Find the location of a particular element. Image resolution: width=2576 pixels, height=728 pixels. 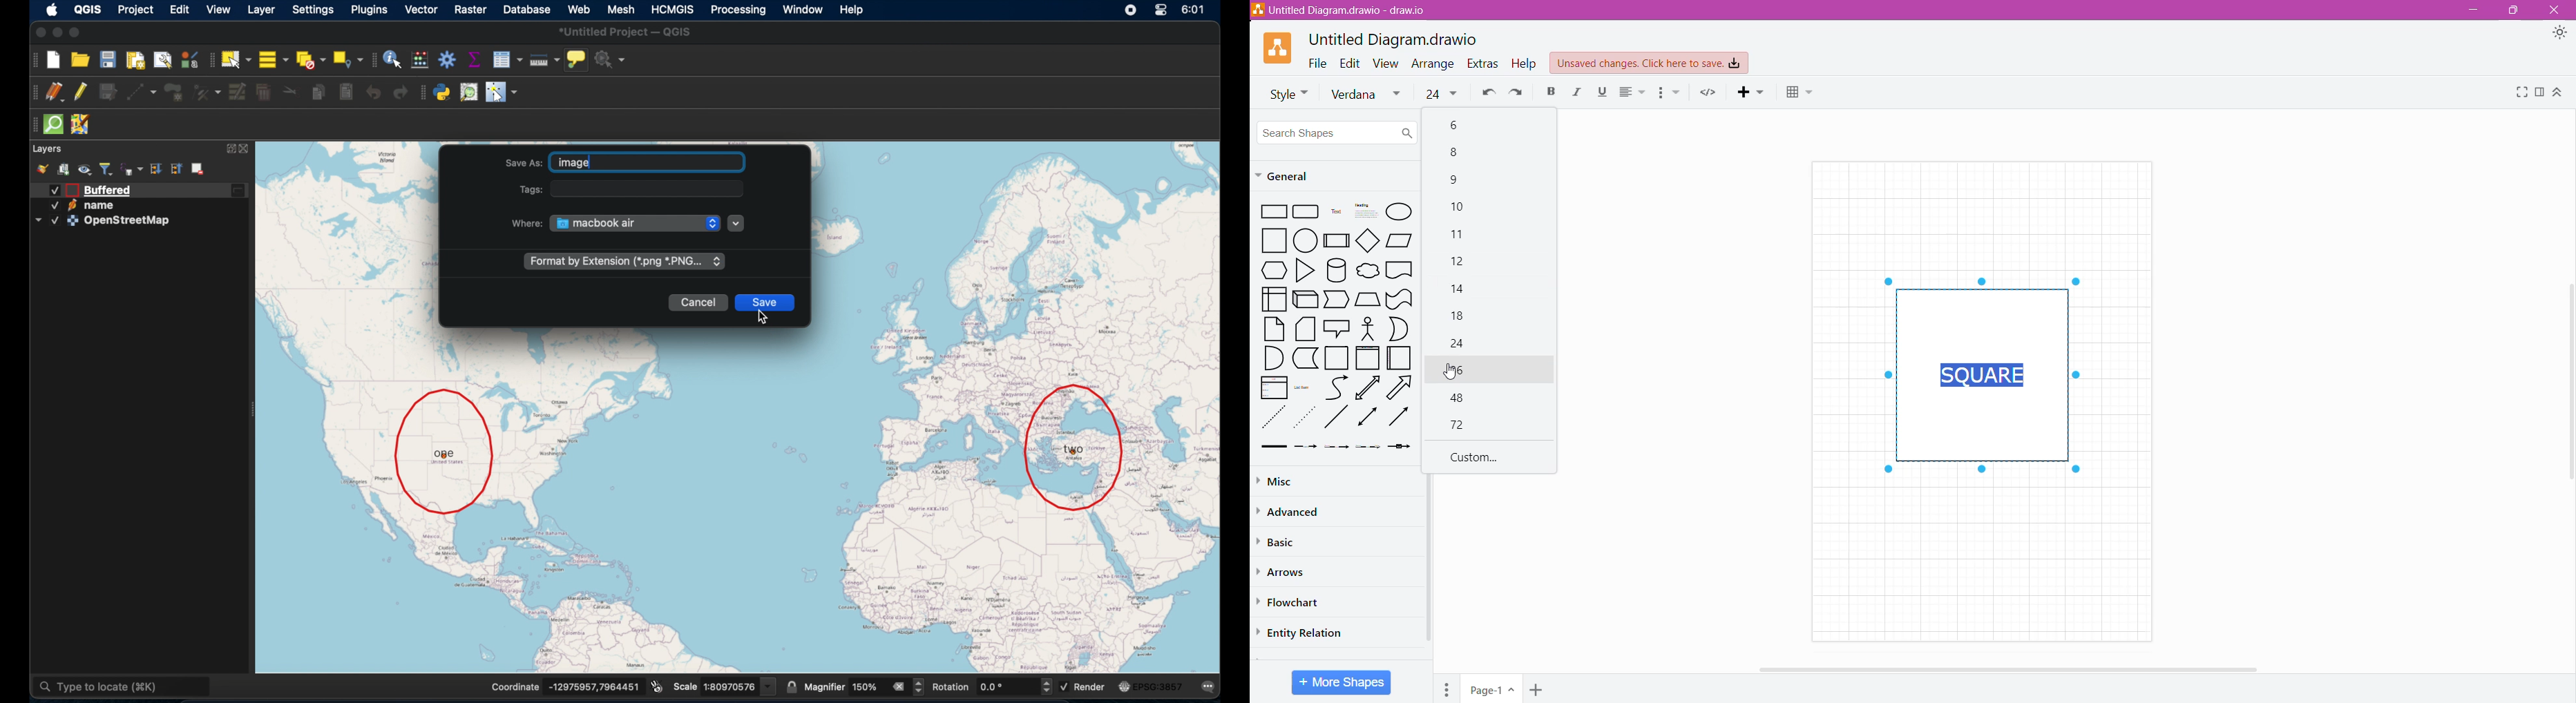

Font Style is located at coordinates (1285, 94).